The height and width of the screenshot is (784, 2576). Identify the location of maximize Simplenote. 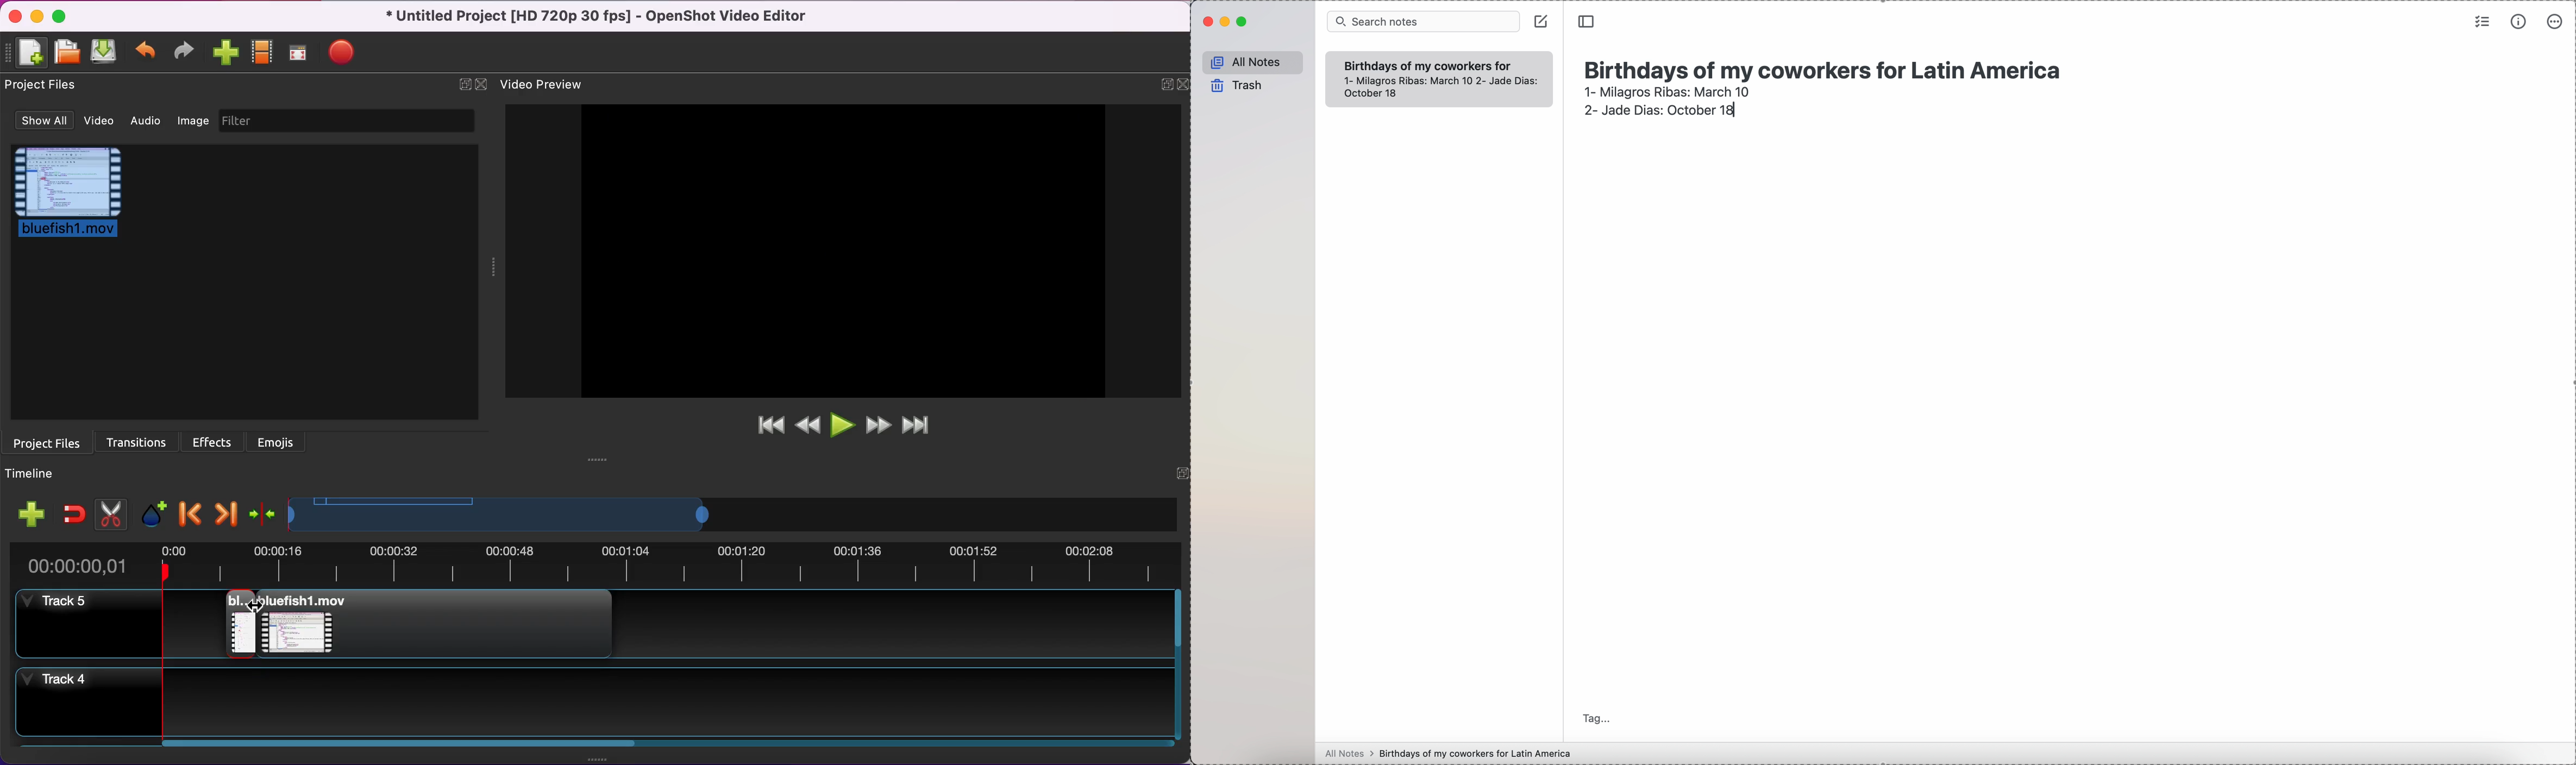
(1243, 22).